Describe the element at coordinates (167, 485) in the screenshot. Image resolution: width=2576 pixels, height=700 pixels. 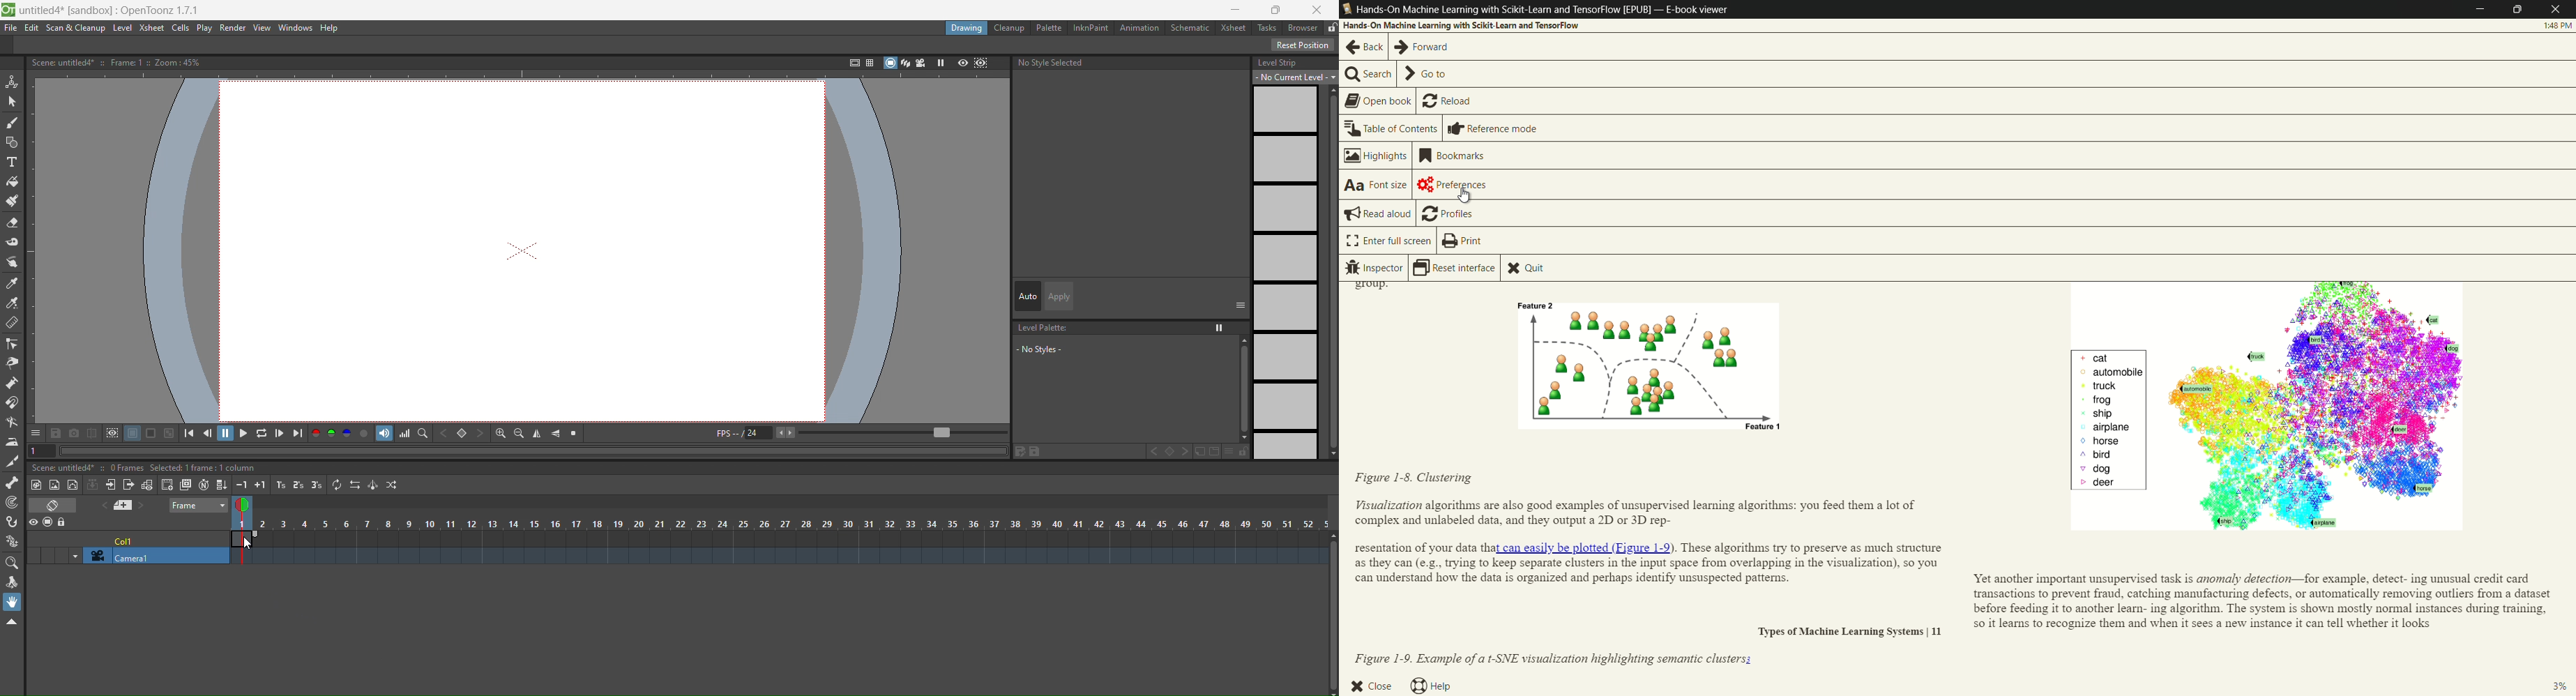
I see `create blank drawing` at that location.